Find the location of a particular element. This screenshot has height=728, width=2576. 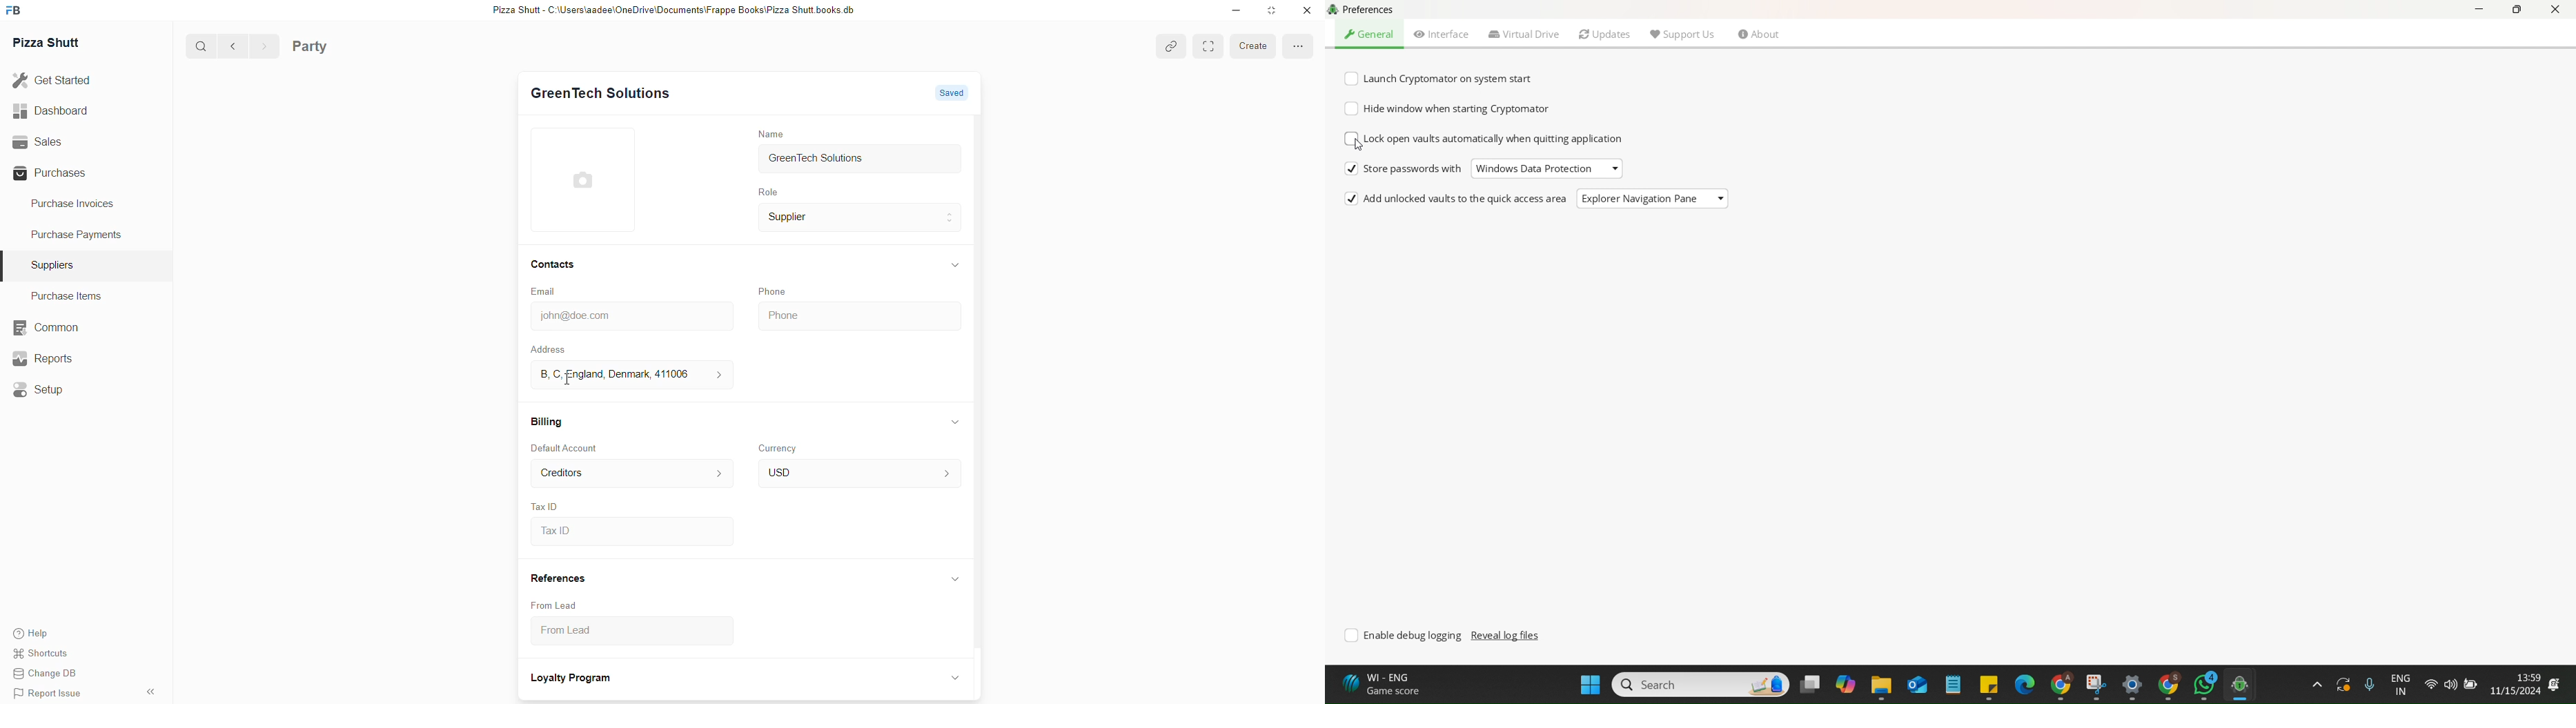

Launch Cryptomator on System Start is located at coordinates (1443, 80).